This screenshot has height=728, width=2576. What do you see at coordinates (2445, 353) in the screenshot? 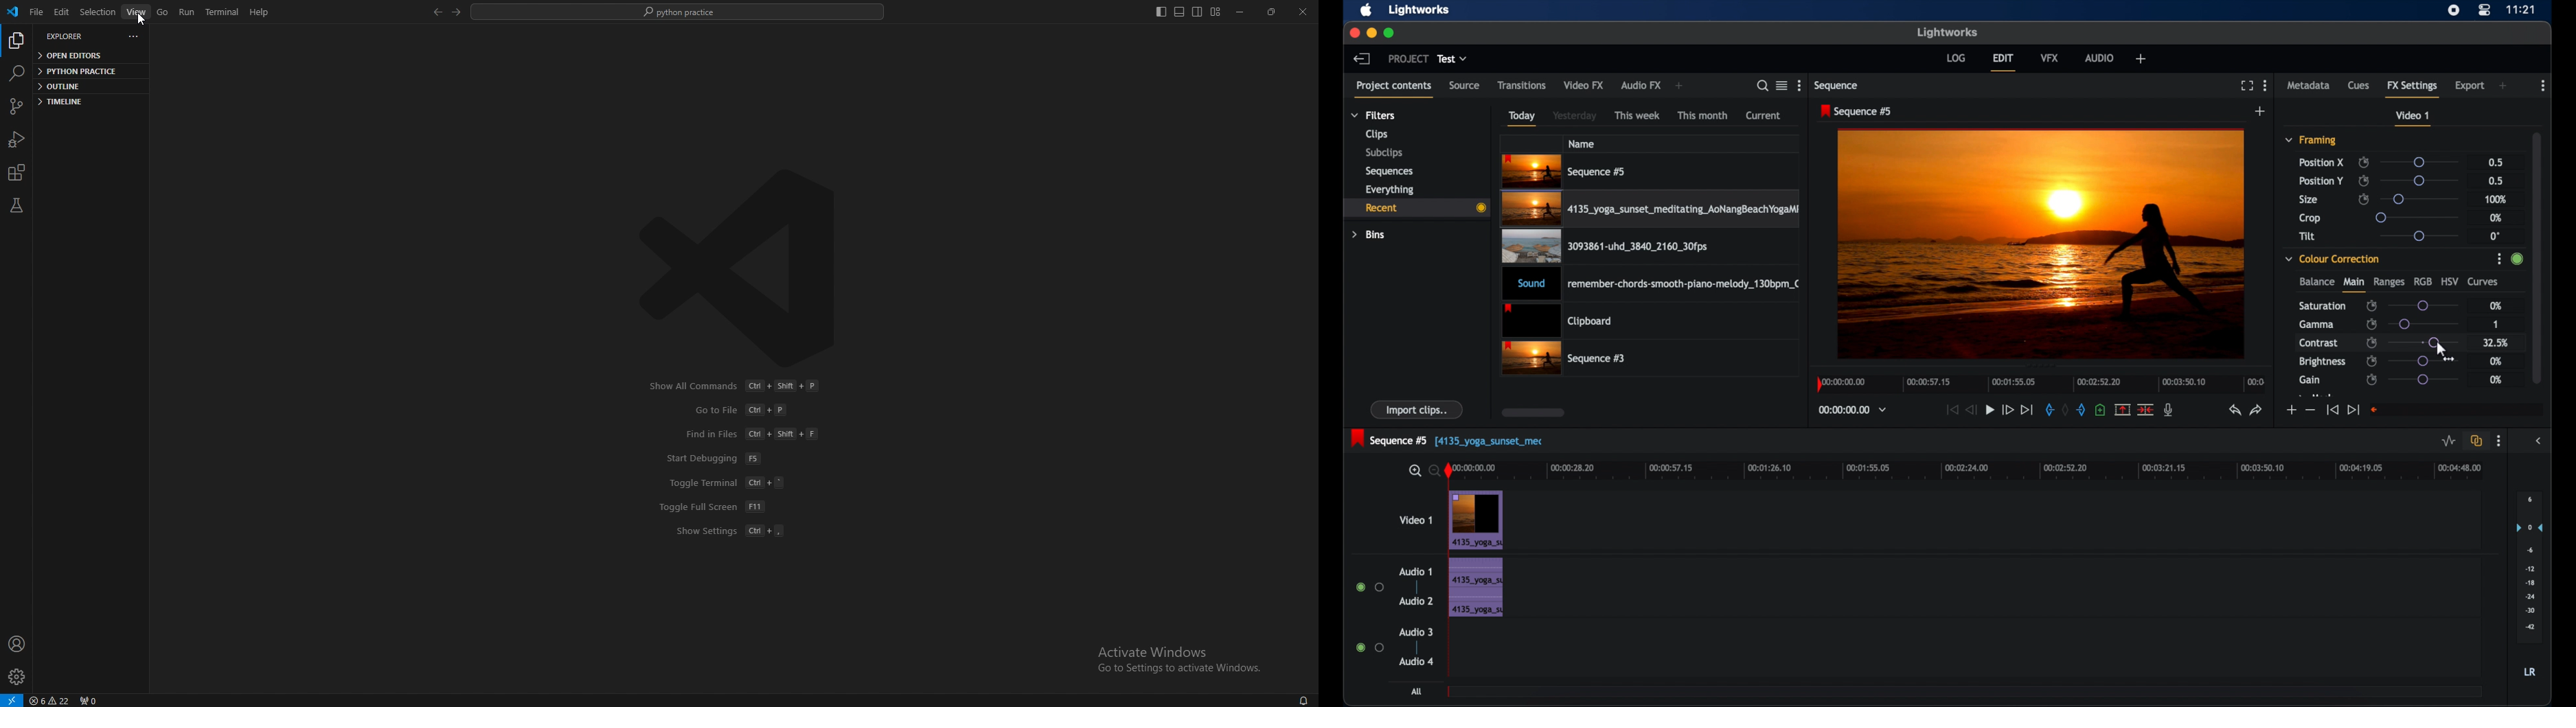
I see `drag cursor` at bounding box center [2445, 353].